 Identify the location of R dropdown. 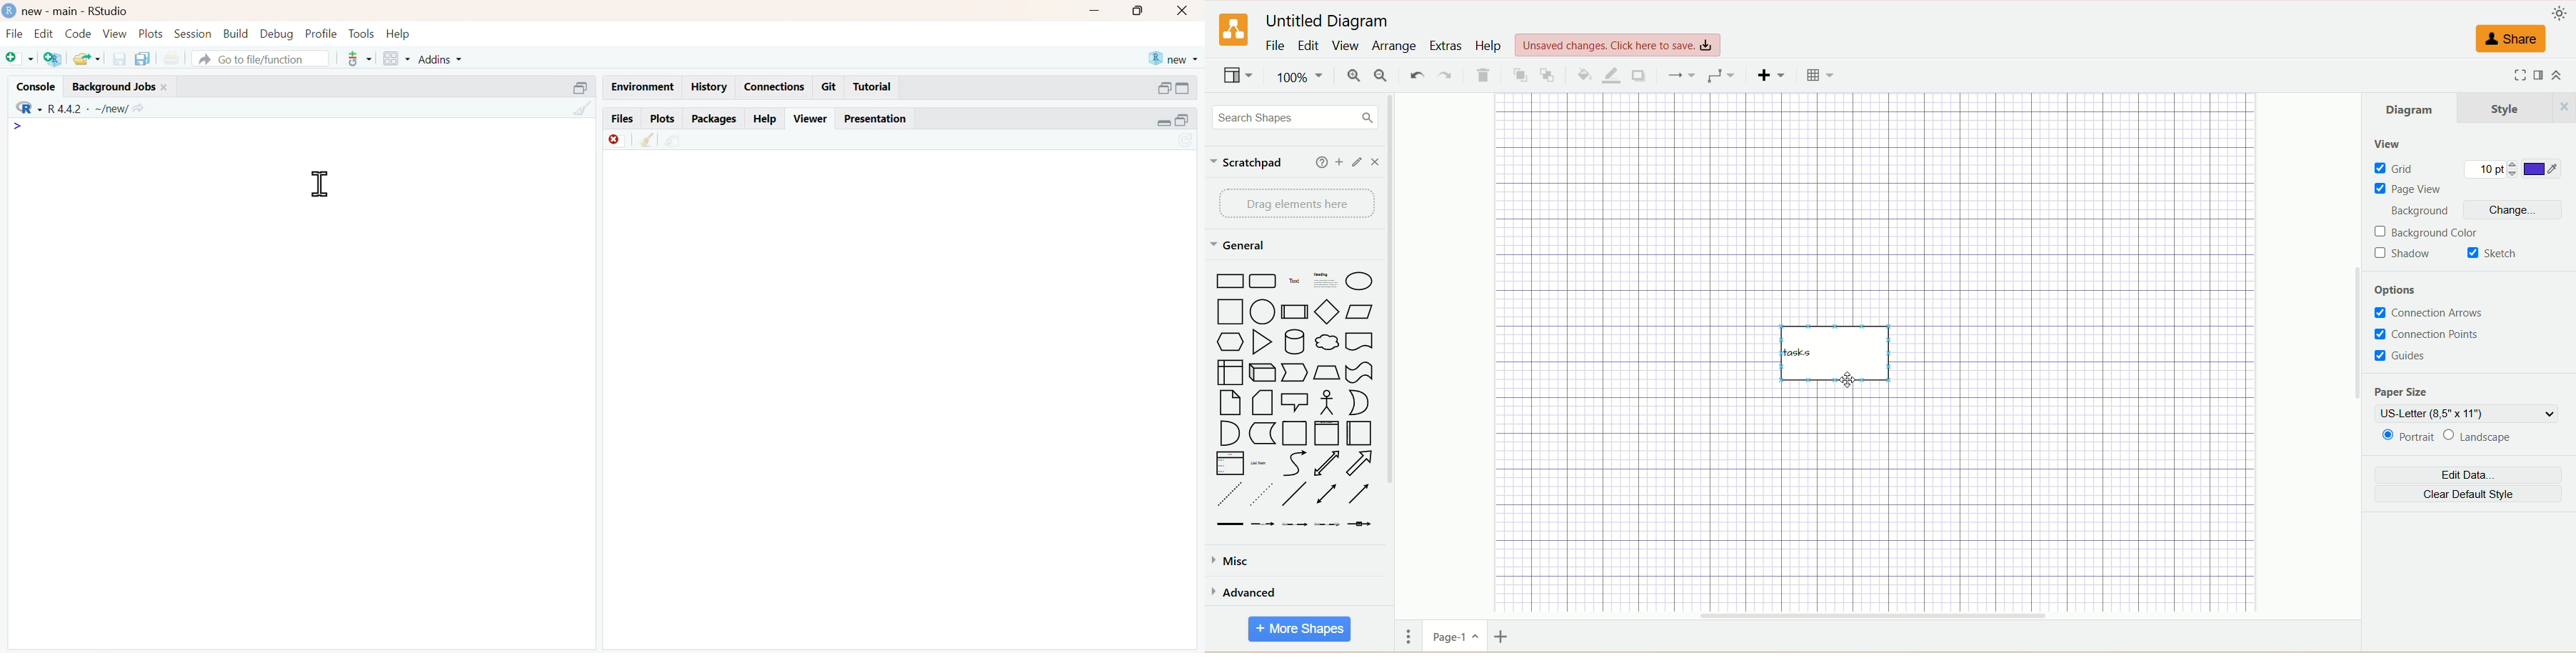
(21, 104).